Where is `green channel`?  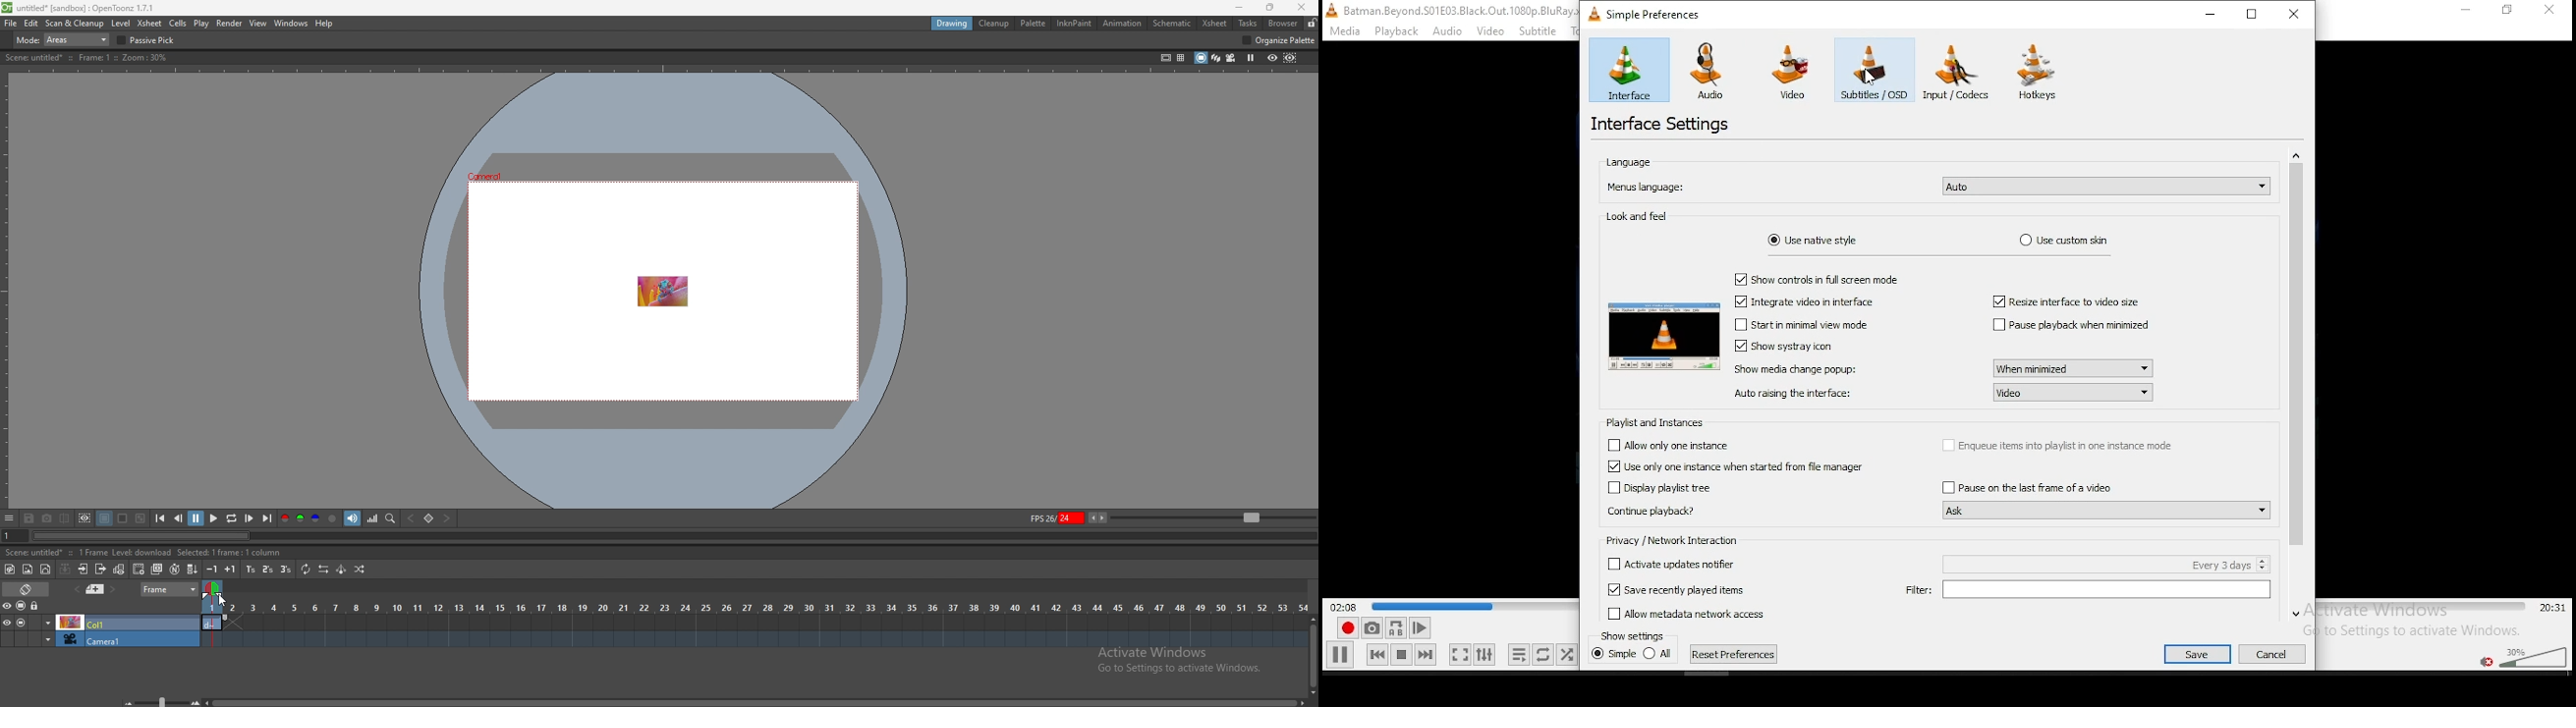 green channel is located at coordinates (301, 518).